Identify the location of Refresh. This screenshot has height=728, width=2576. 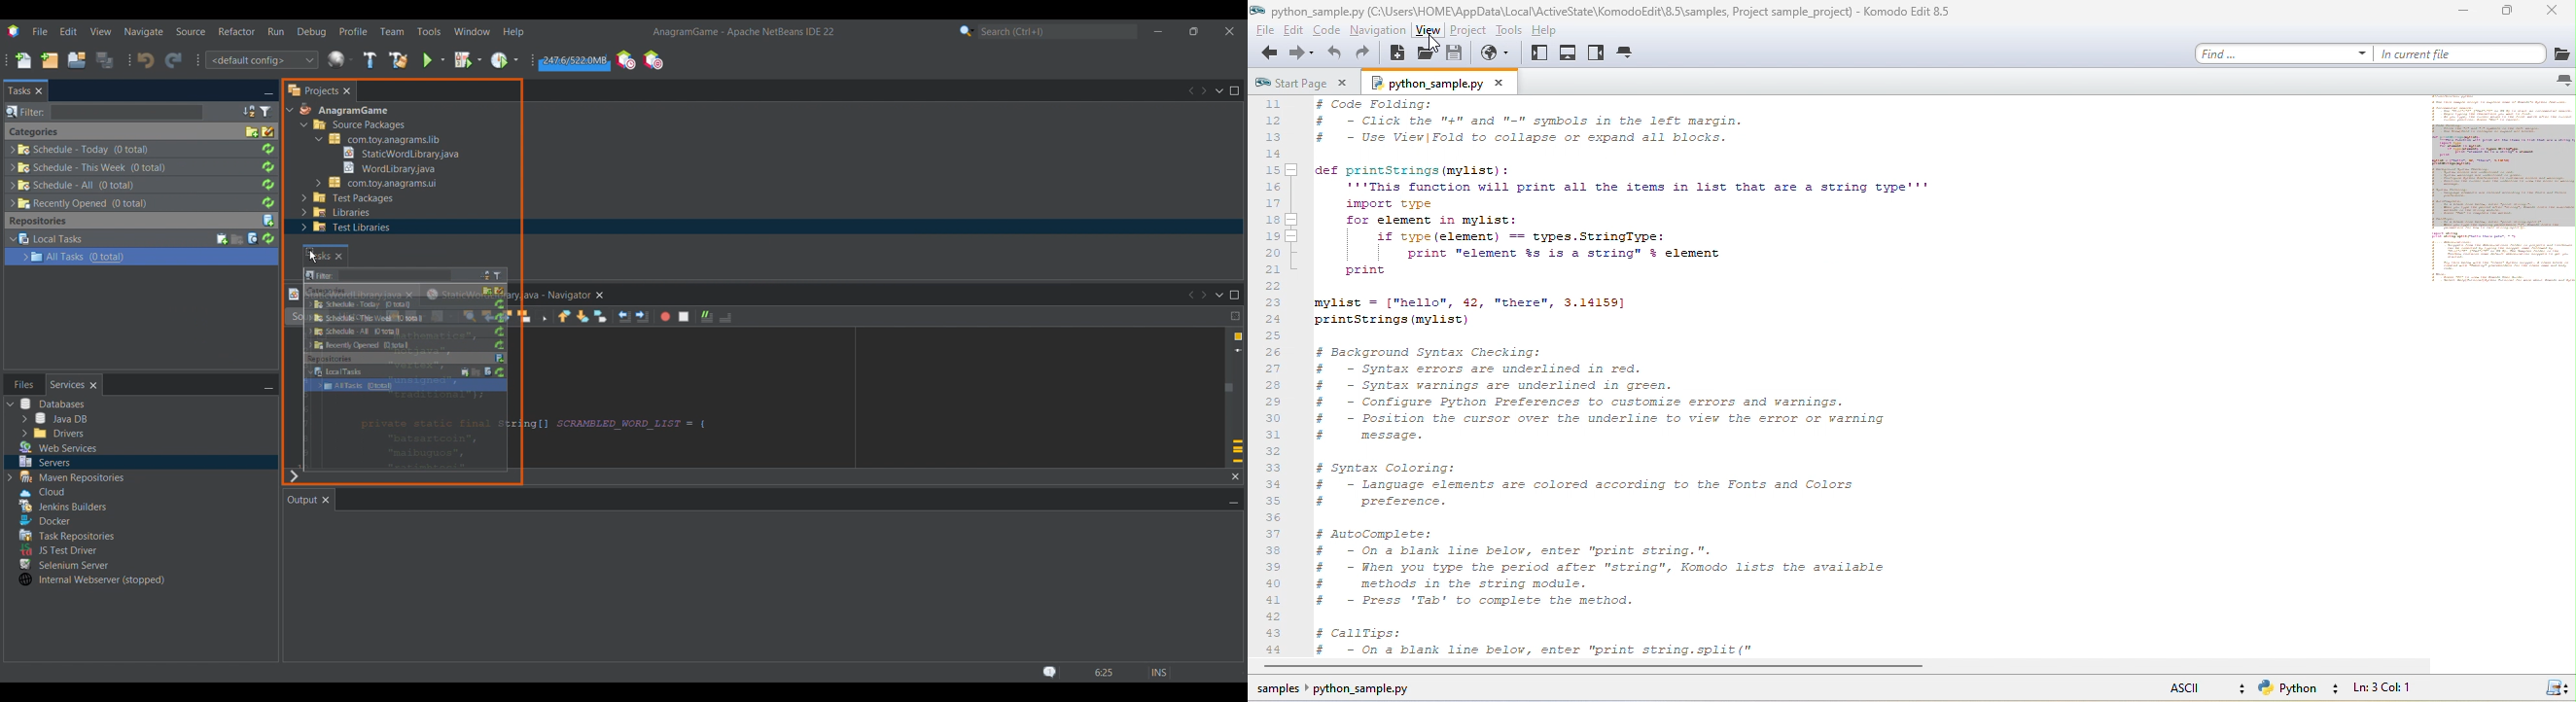
(268, 239).